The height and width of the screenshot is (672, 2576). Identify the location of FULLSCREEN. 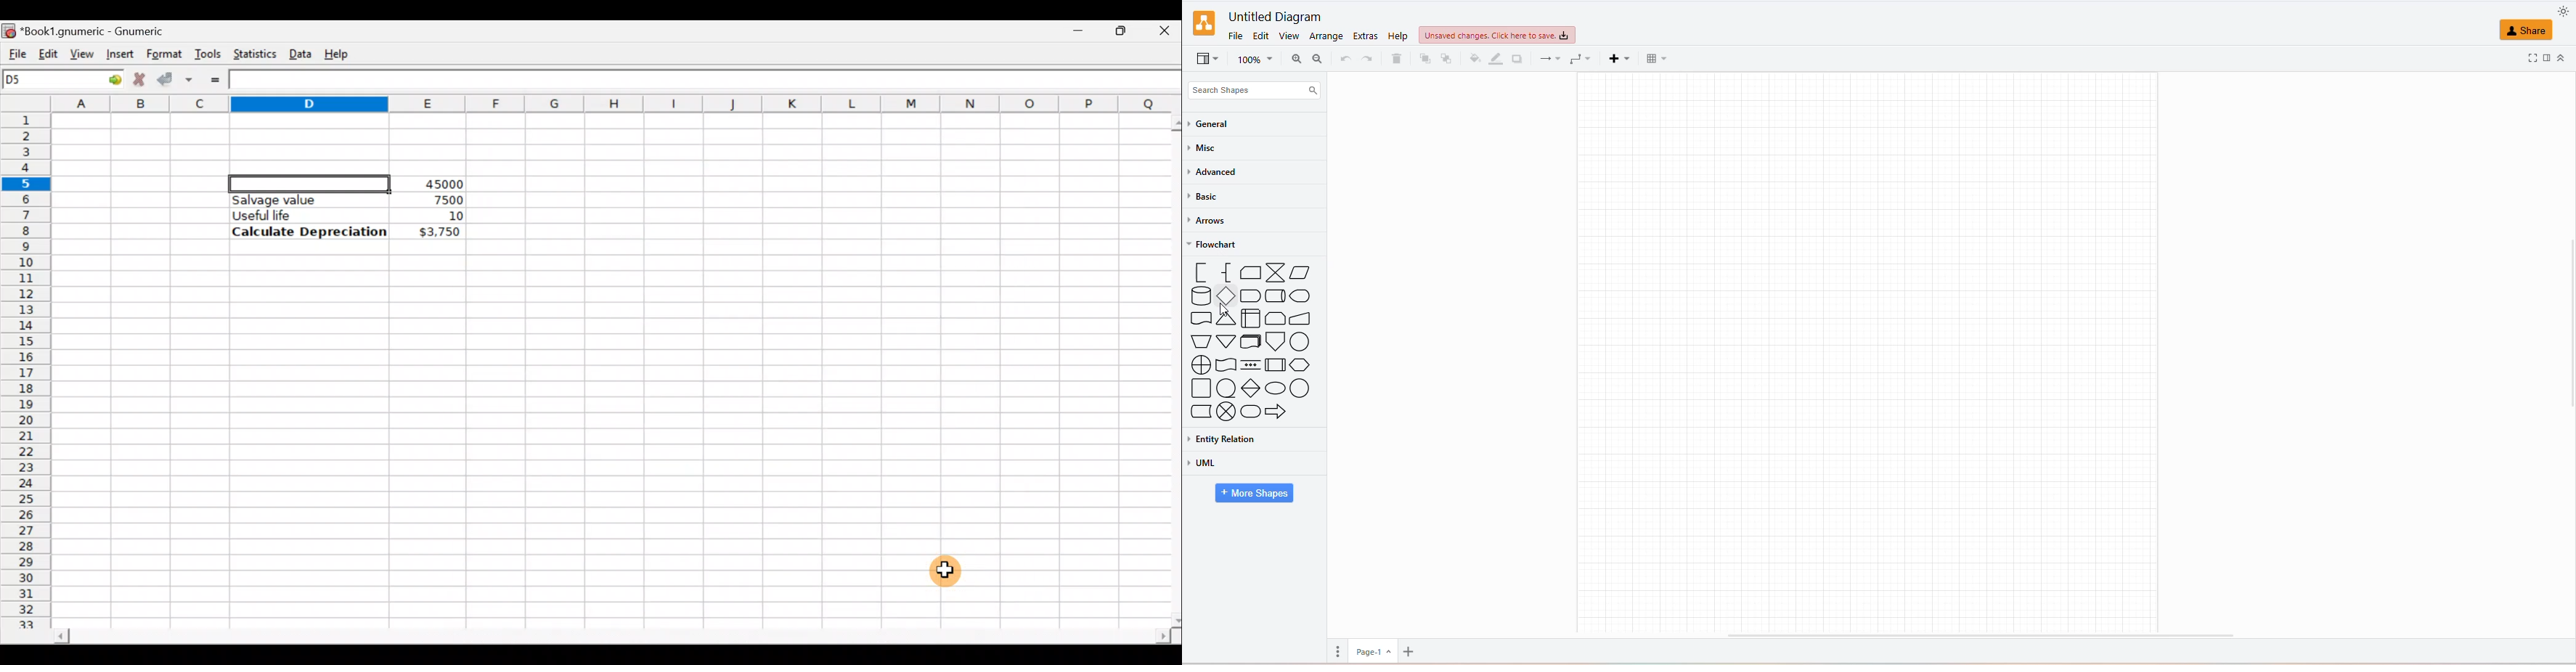
(2521, 60).